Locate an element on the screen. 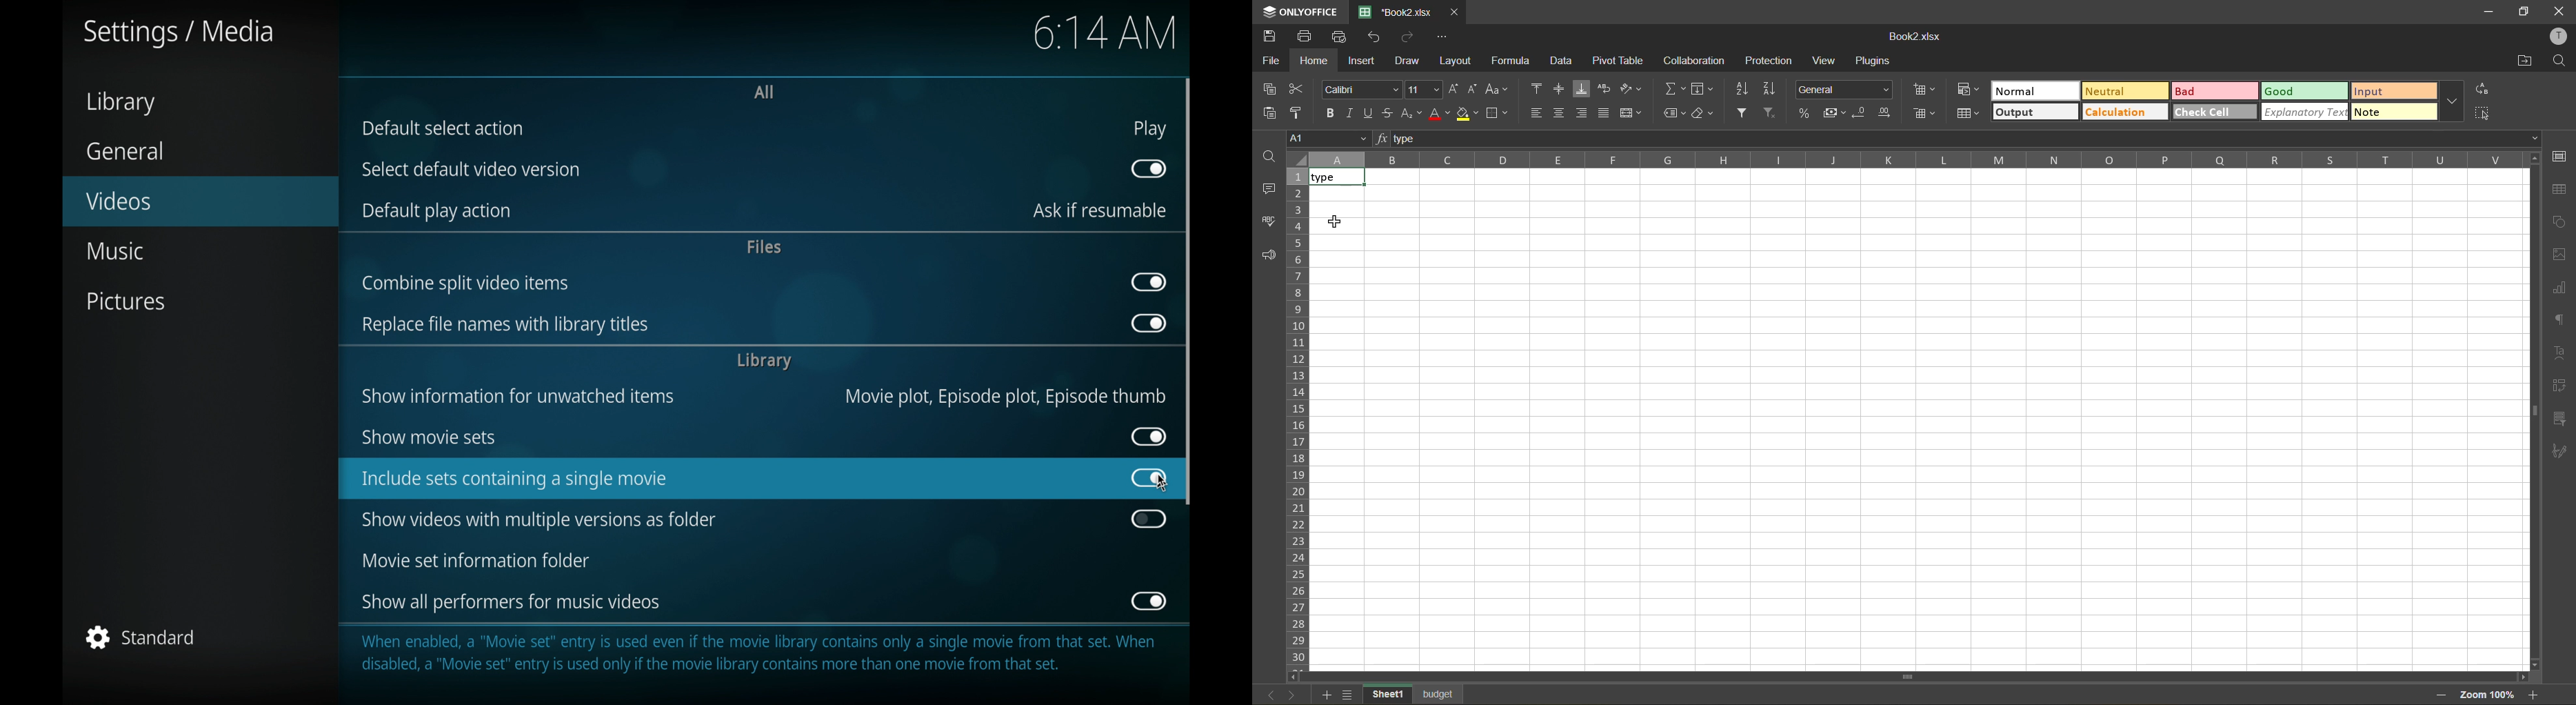  movie plot is located at coordinates (1005, 398).